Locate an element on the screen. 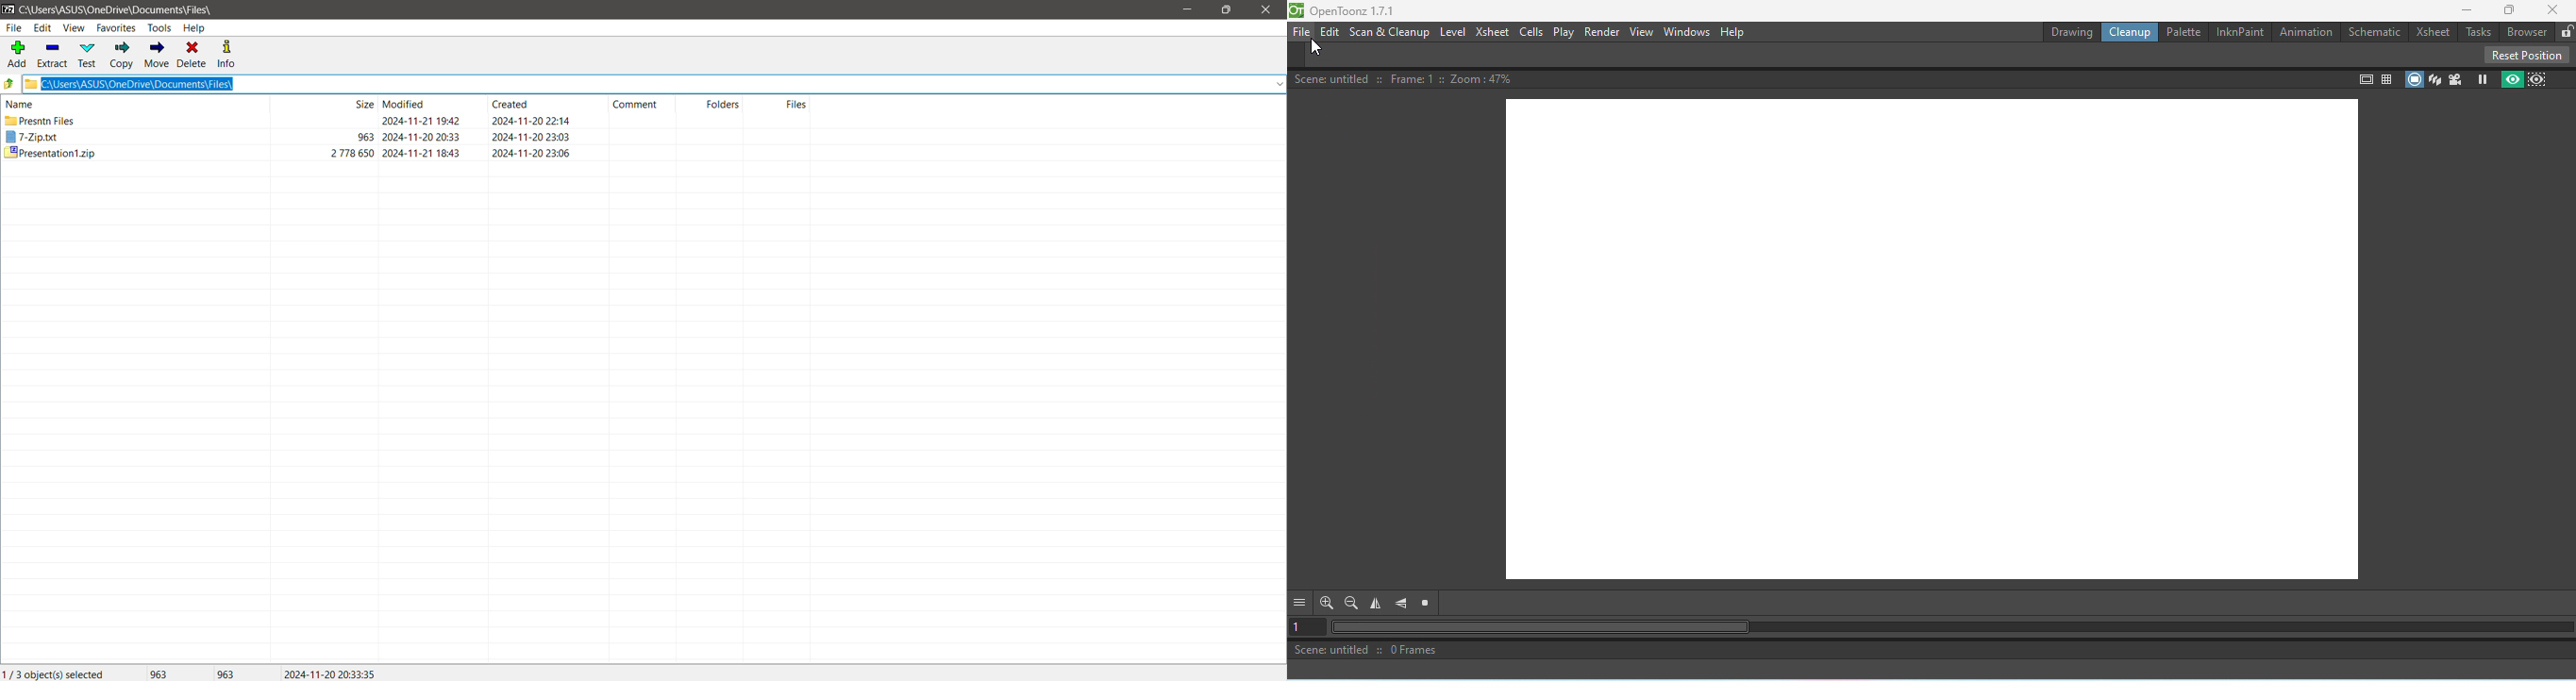 This screenshot has width=2576, height=700. 7-Zip.txt is located at coordinates (32, 135).